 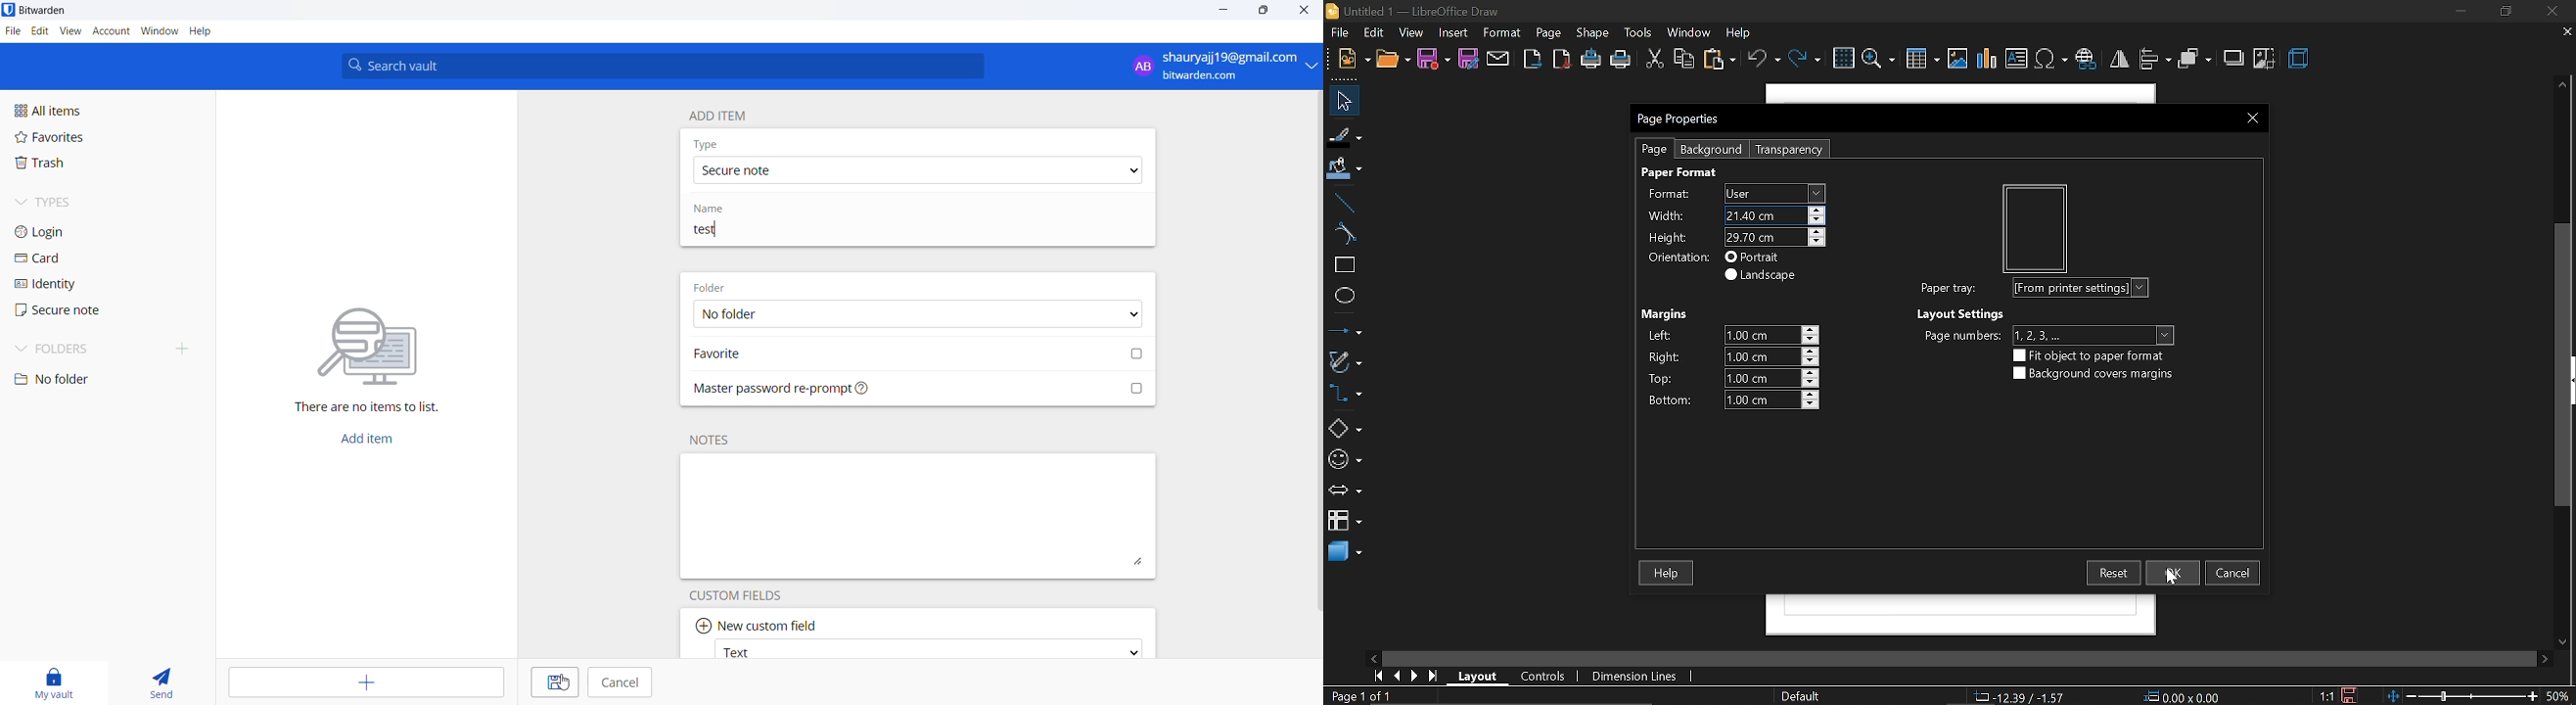 What do you see at coordinates (2155, 59) in the screenshot?
I see `align` at bounding box center [2155, 59].